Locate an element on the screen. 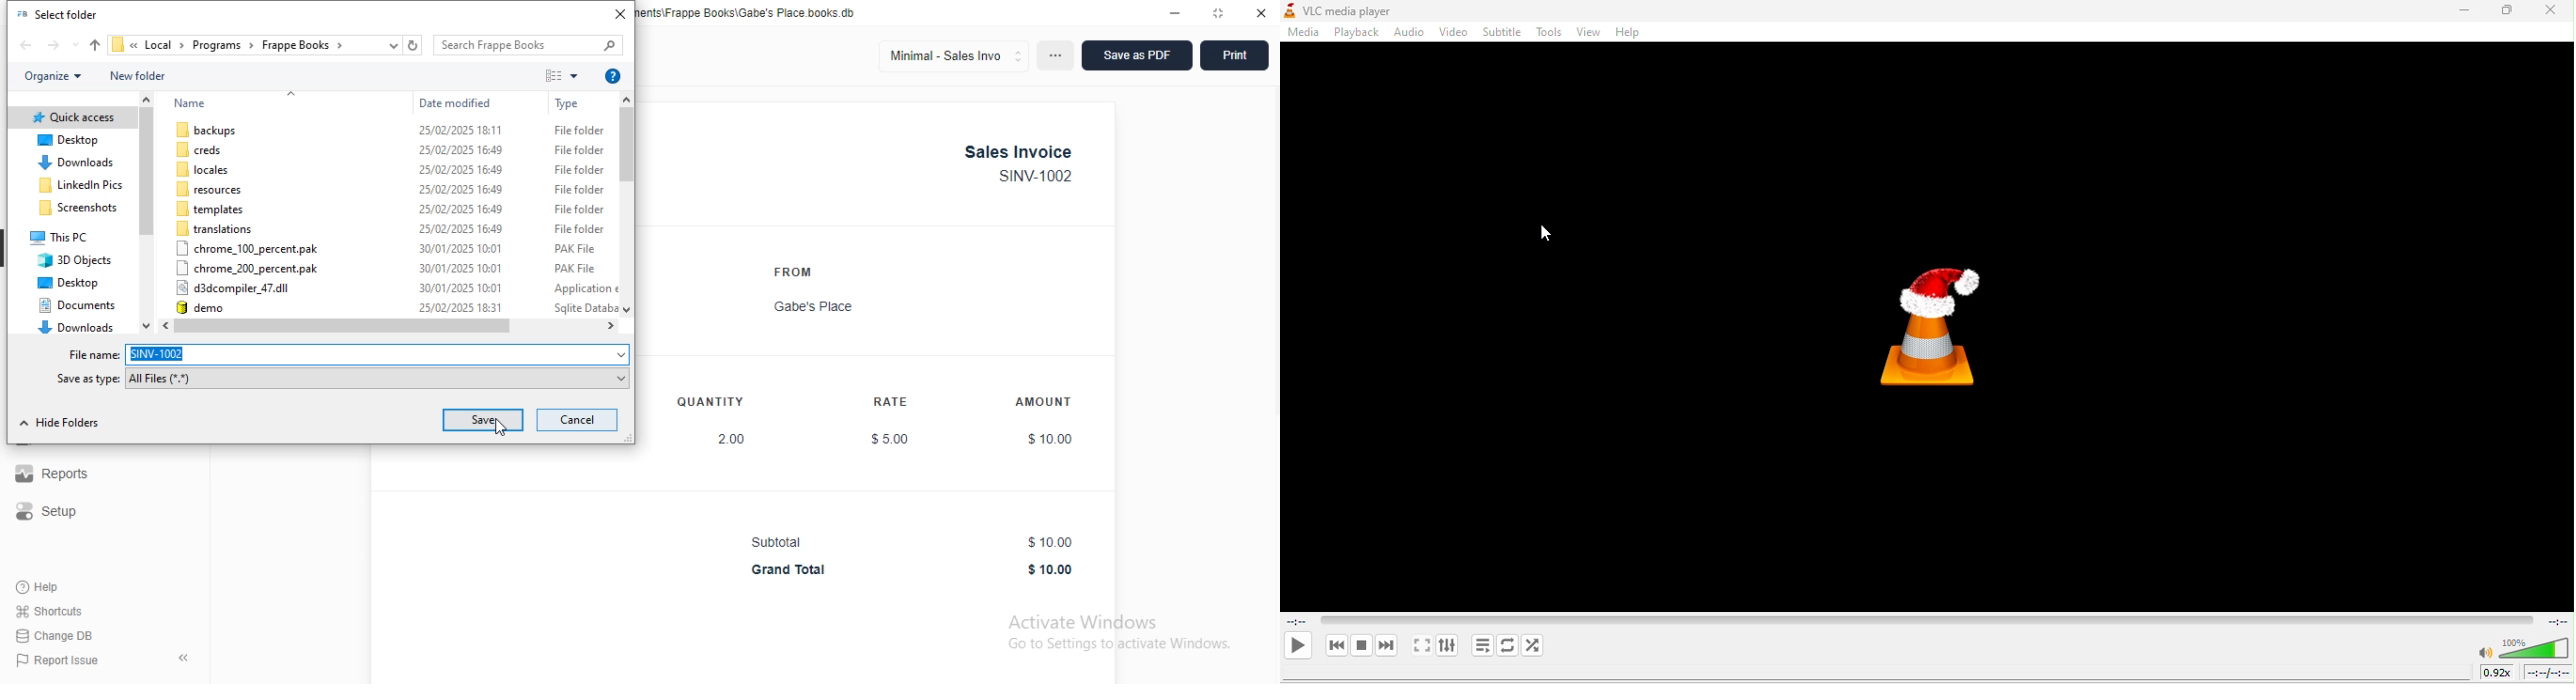  sqlite database is located at coordinates (586, 308).